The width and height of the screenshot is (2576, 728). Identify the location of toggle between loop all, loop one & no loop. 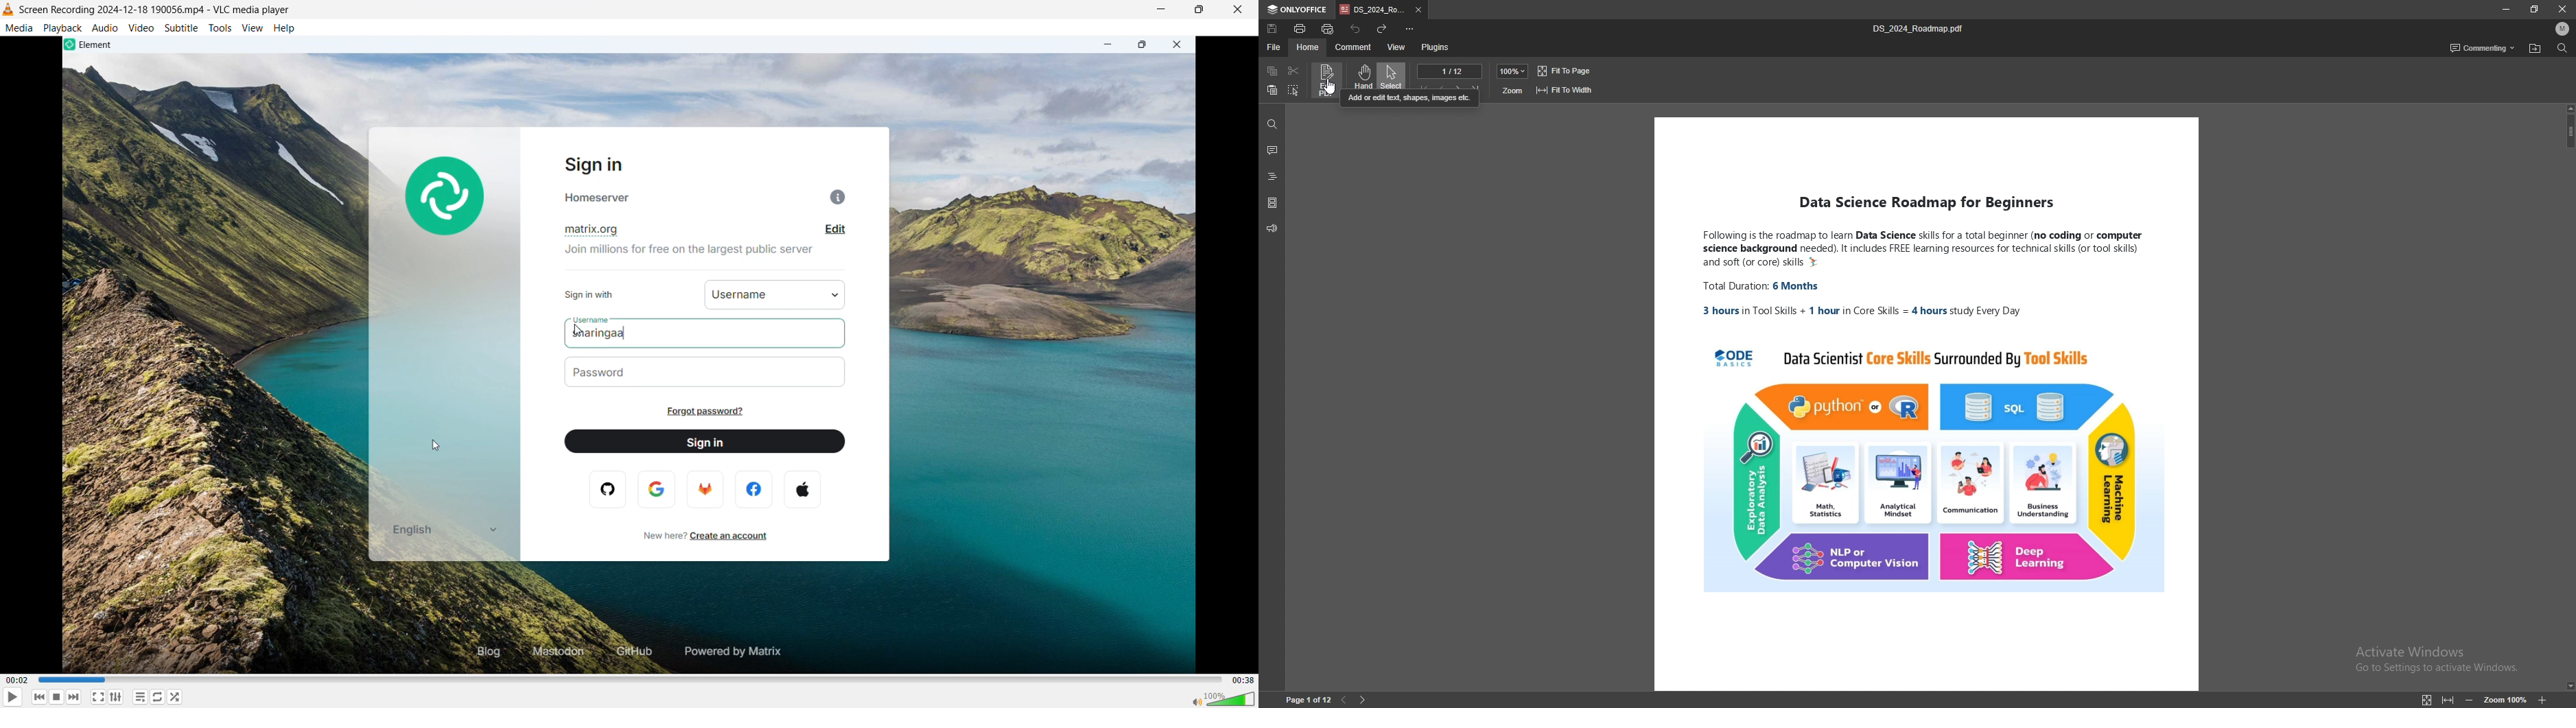
(158, 697).